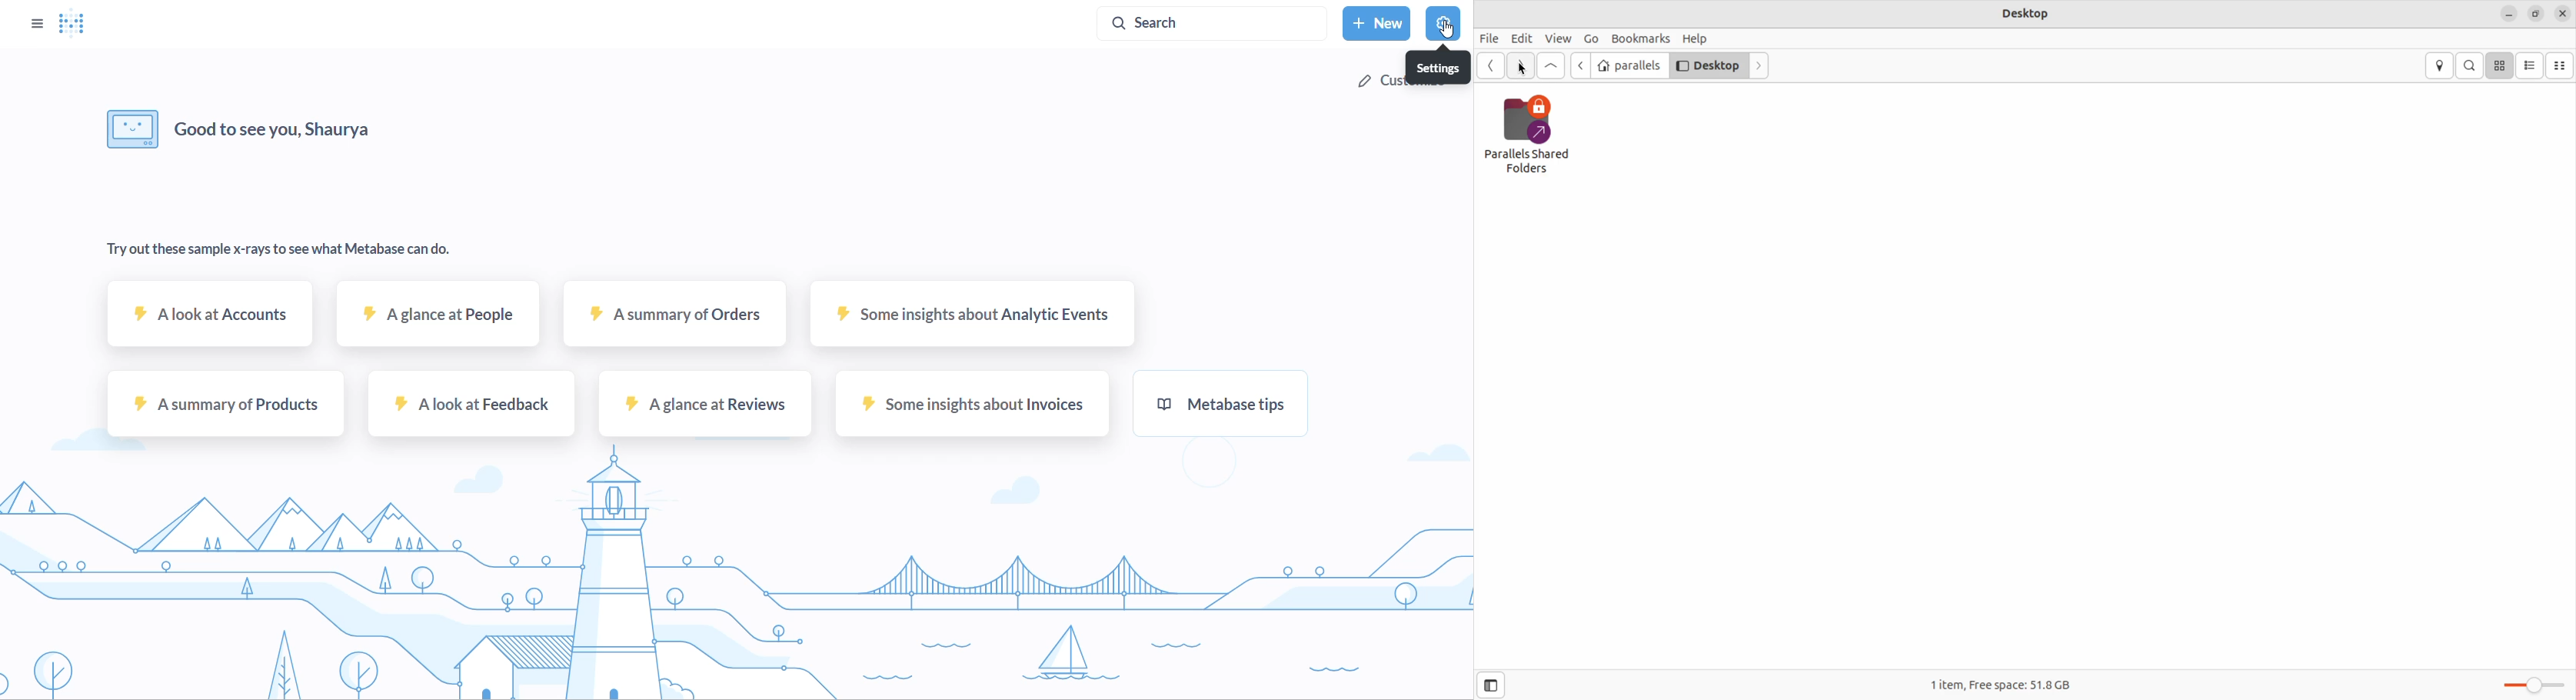  Describe the element at coordinates (2531, 66) in the screenshot. I see `list view` at that location.